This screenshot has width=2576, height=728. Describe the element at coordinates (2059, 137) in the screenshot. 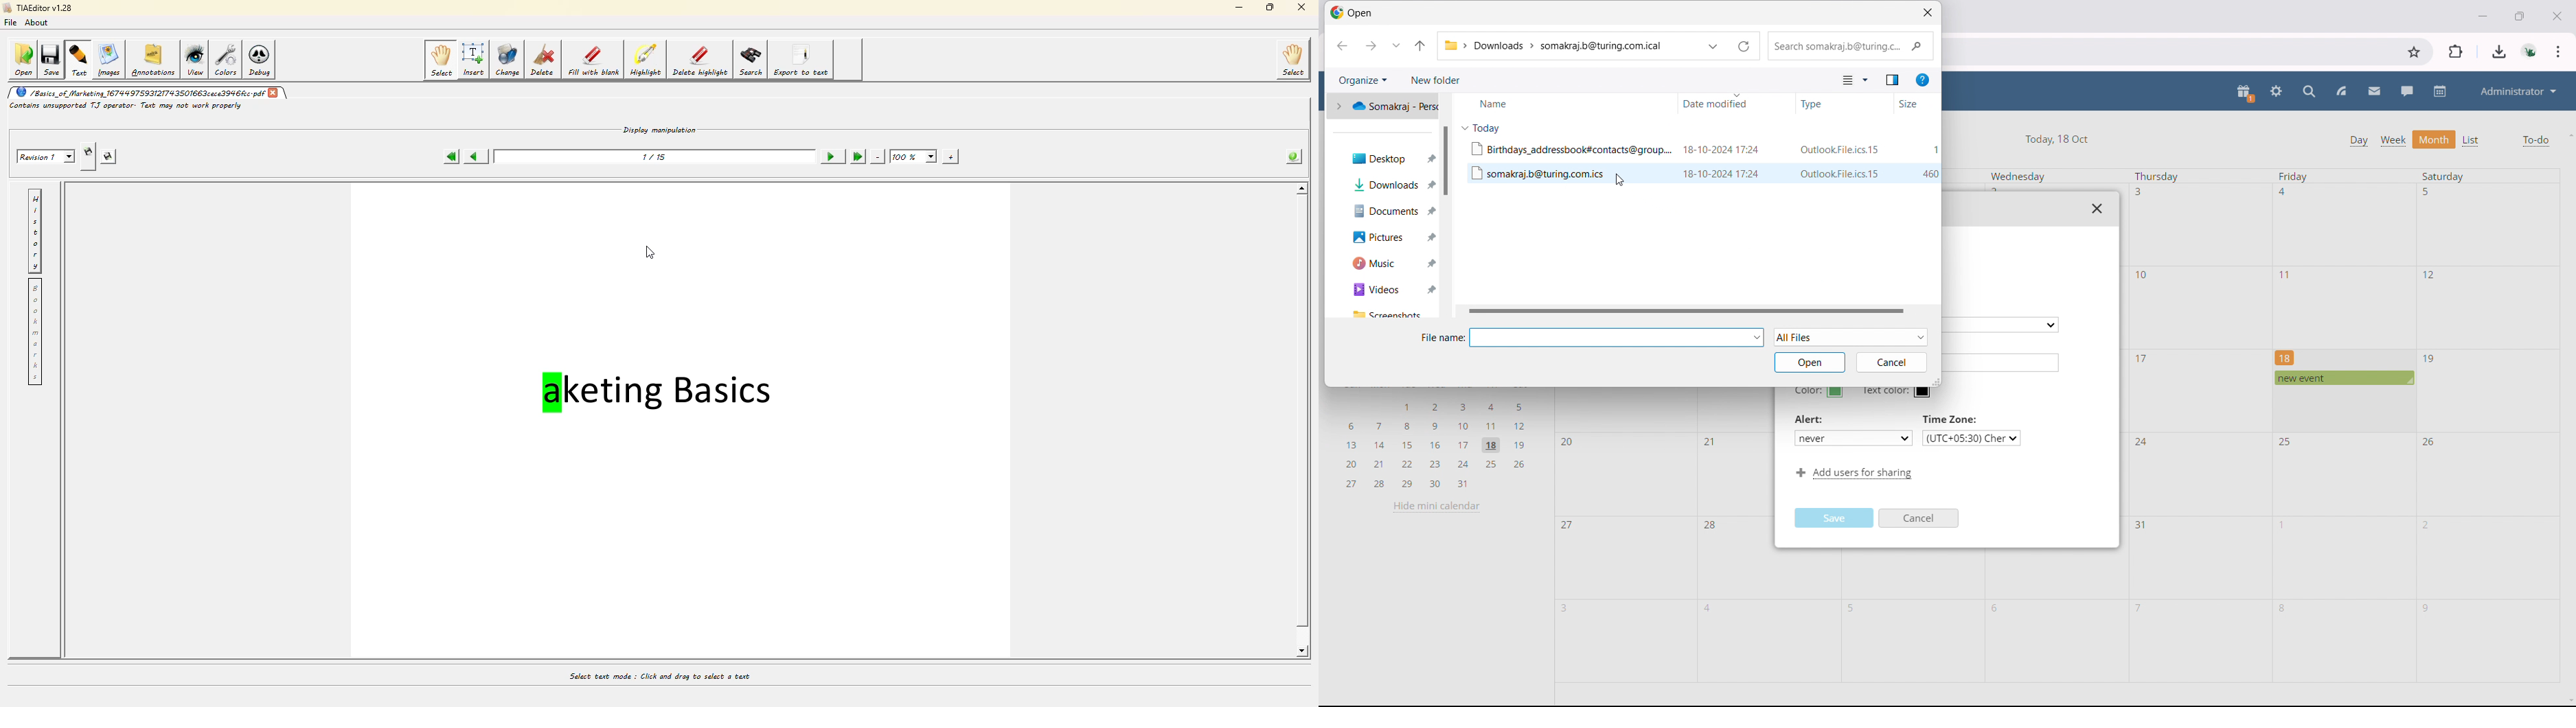

I see `Today, 18 Oct` at that location.